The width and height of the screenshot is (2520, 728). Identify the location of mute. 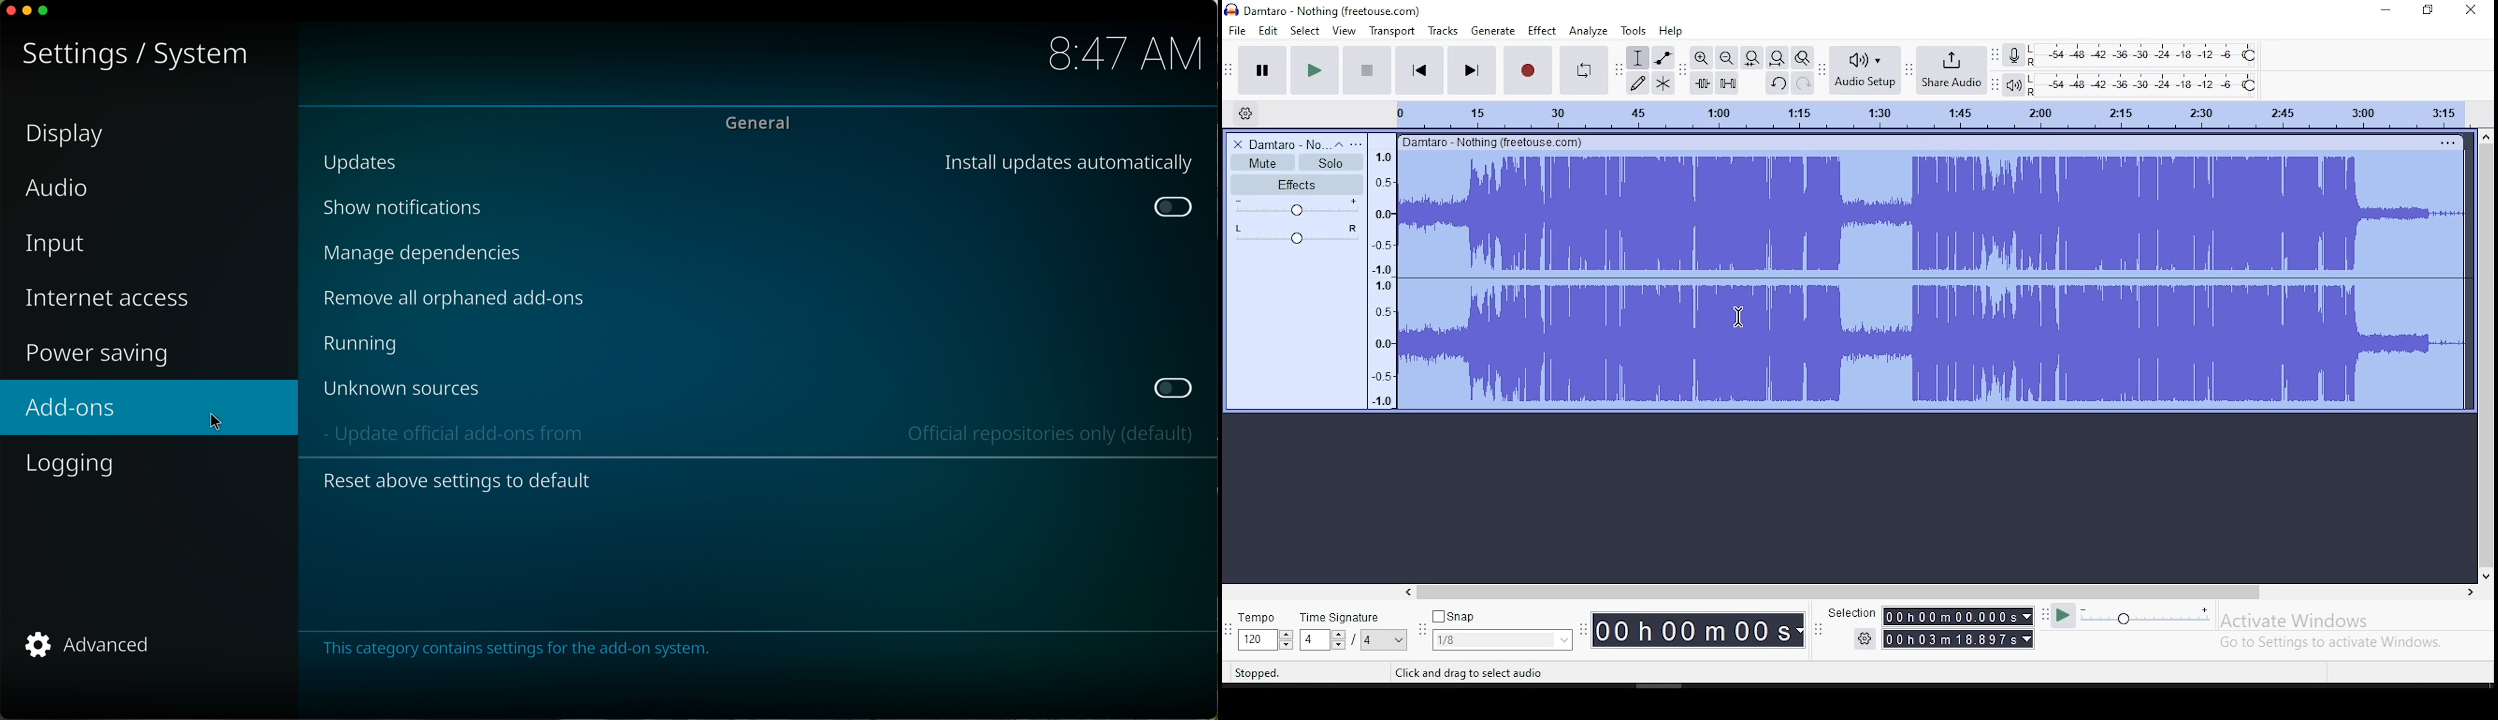
(1261, 162).